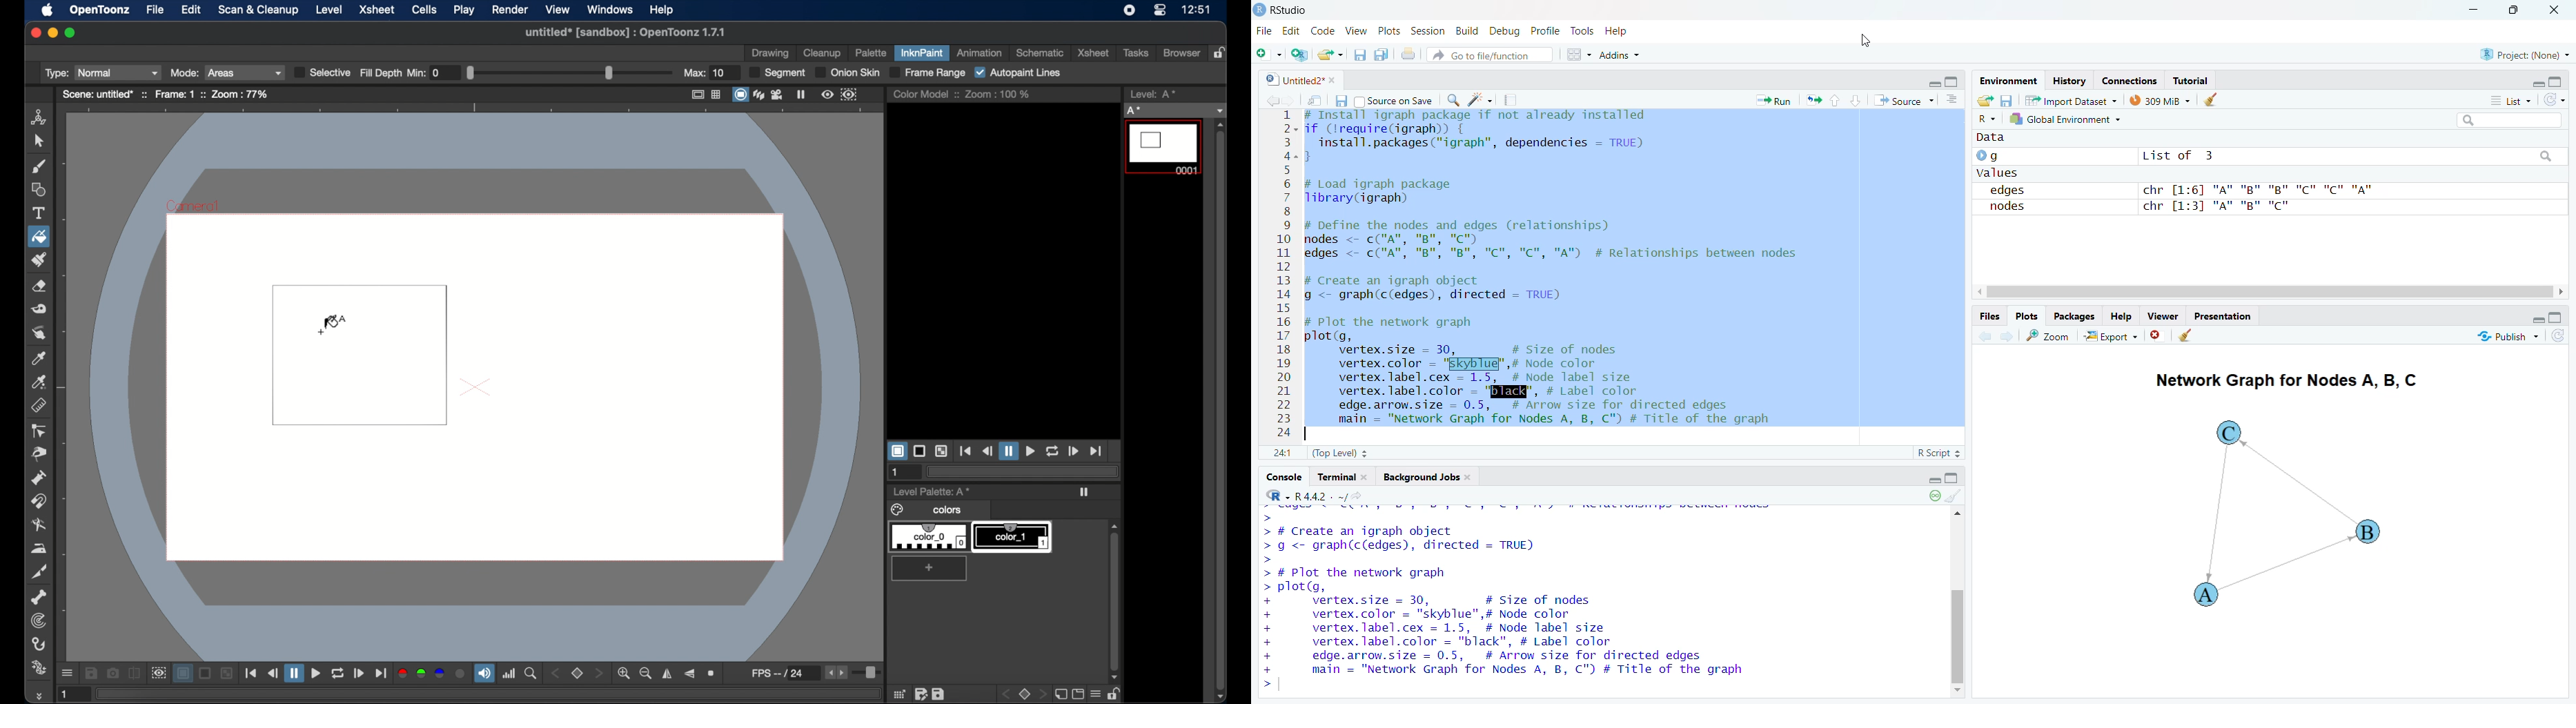 This screenshot has height=728, width=2576. Describe the element at coordinates (316, 674) in the screenshot. I see `play button` at that location.